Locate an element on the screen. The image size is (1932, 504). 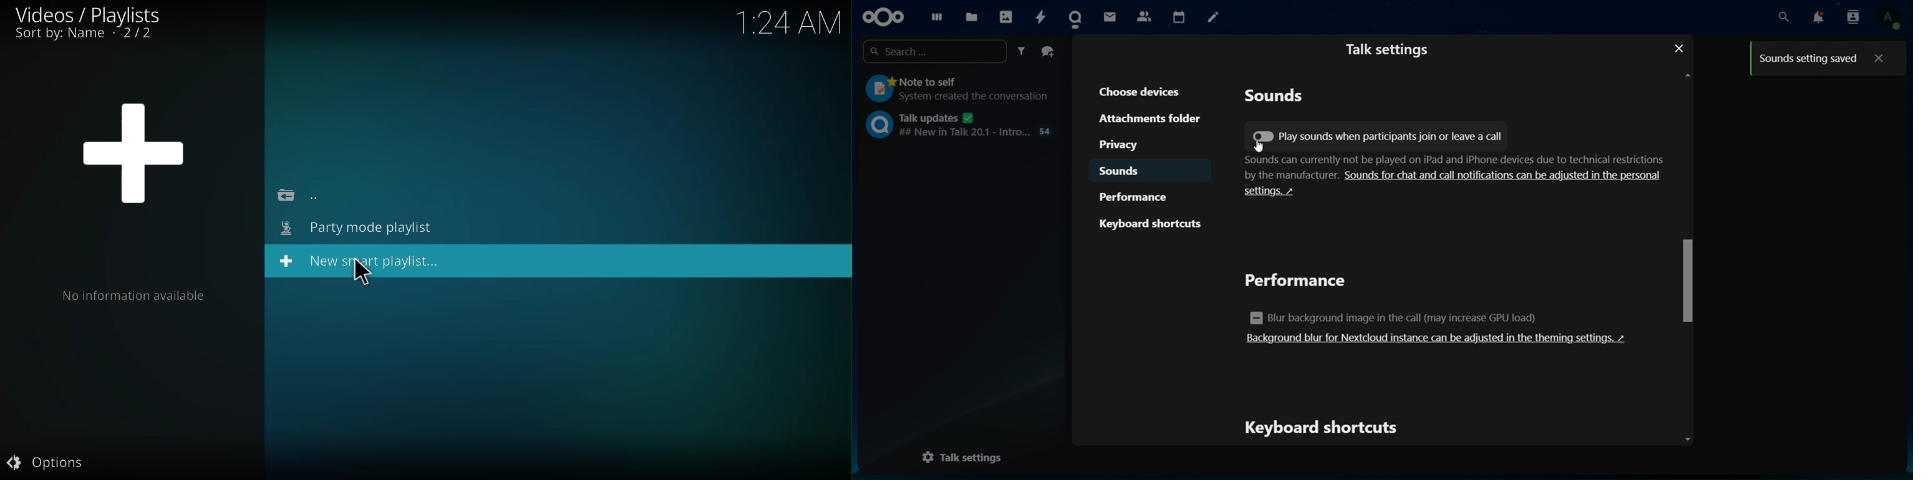
attachments folder is located at coordinates (1150, 119).